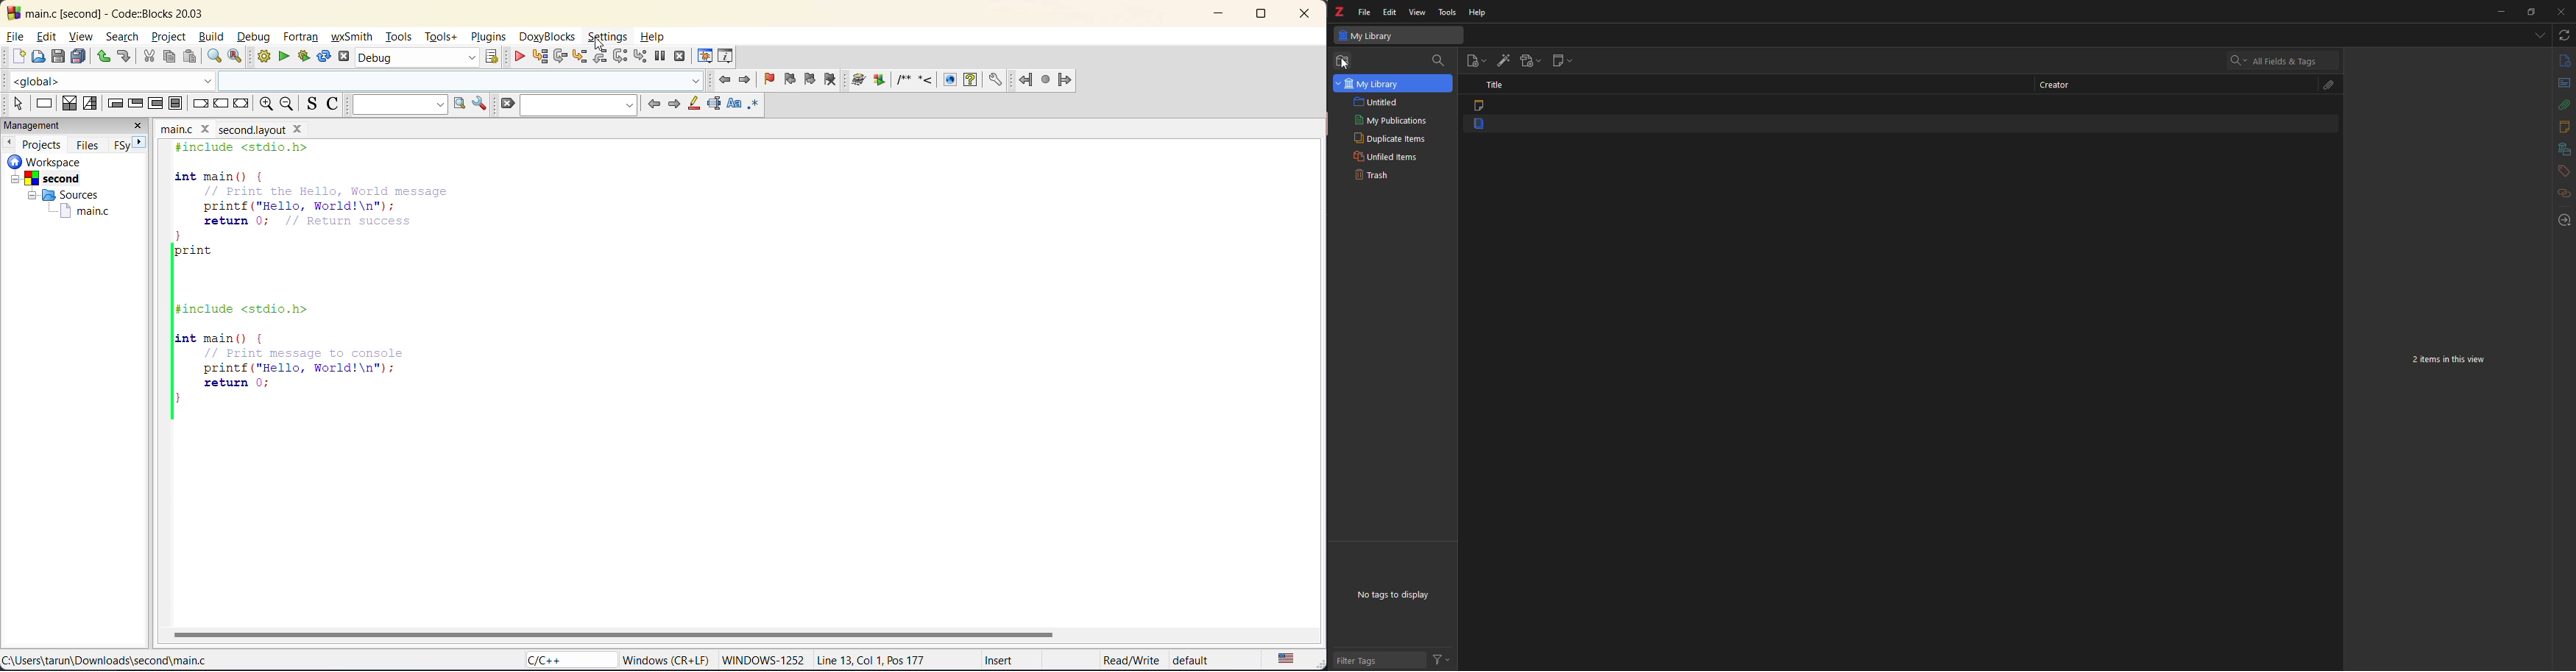  What do you see at coordinates (214, 37) in the screenshot?
I see `build` at bounding box center [214, 37].